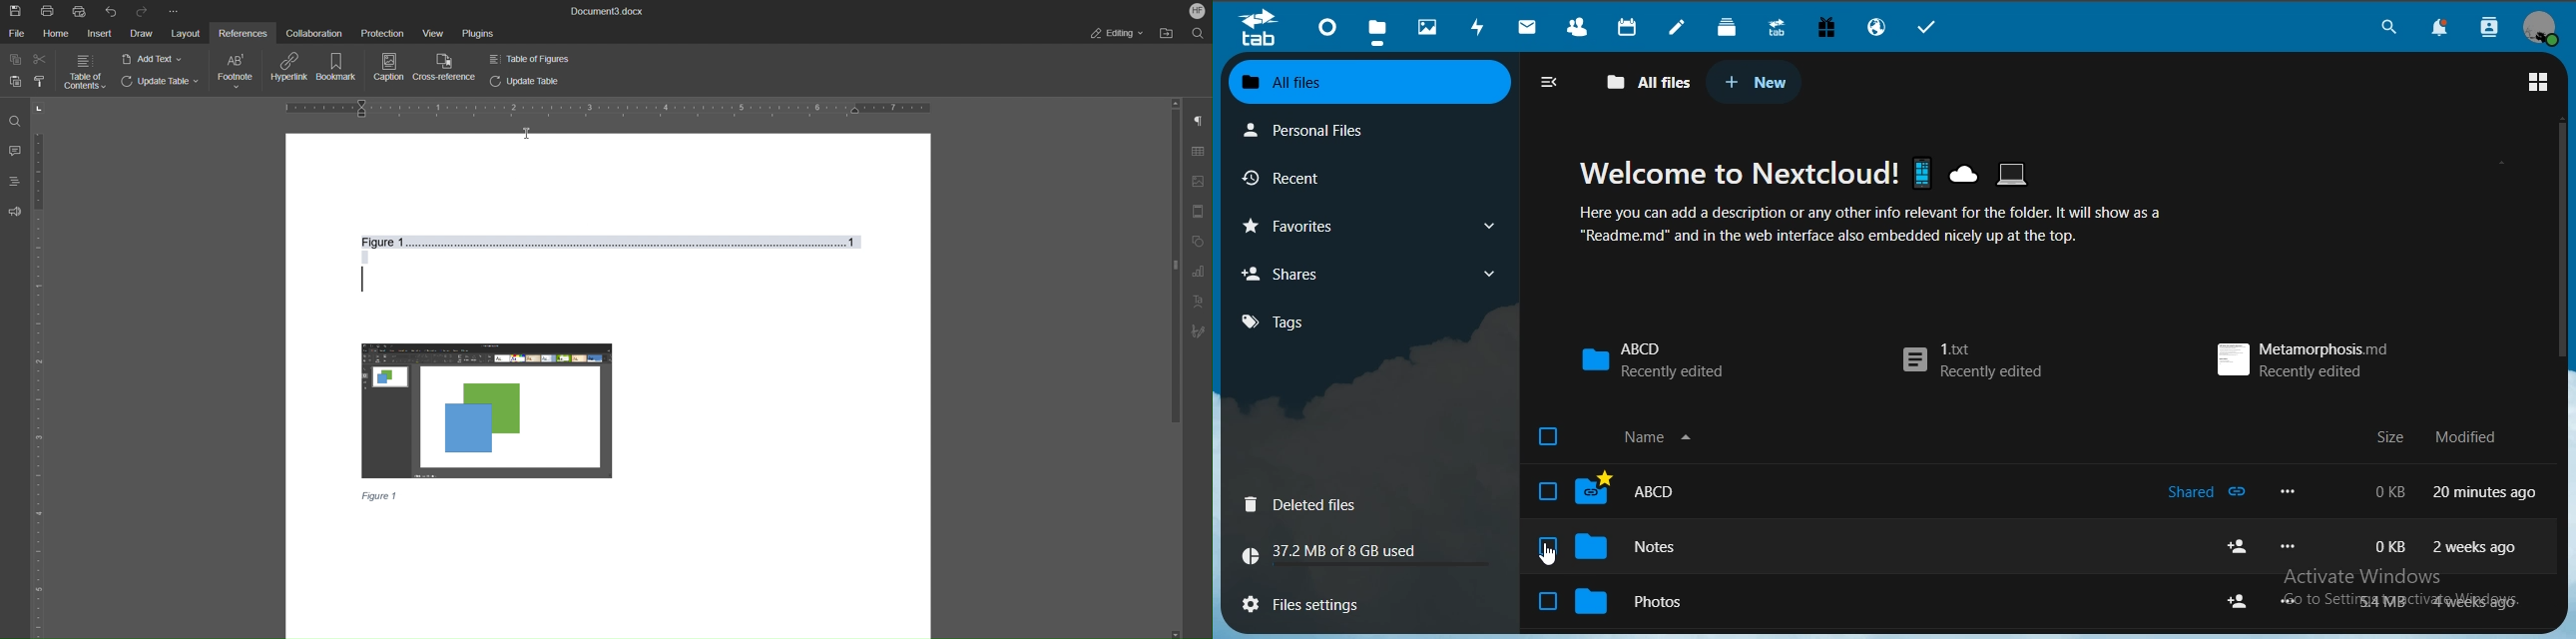  Describe the element at coordinates (1816, 169) in the screenshot. I see `Welcome to Nextcloud!` at that location.